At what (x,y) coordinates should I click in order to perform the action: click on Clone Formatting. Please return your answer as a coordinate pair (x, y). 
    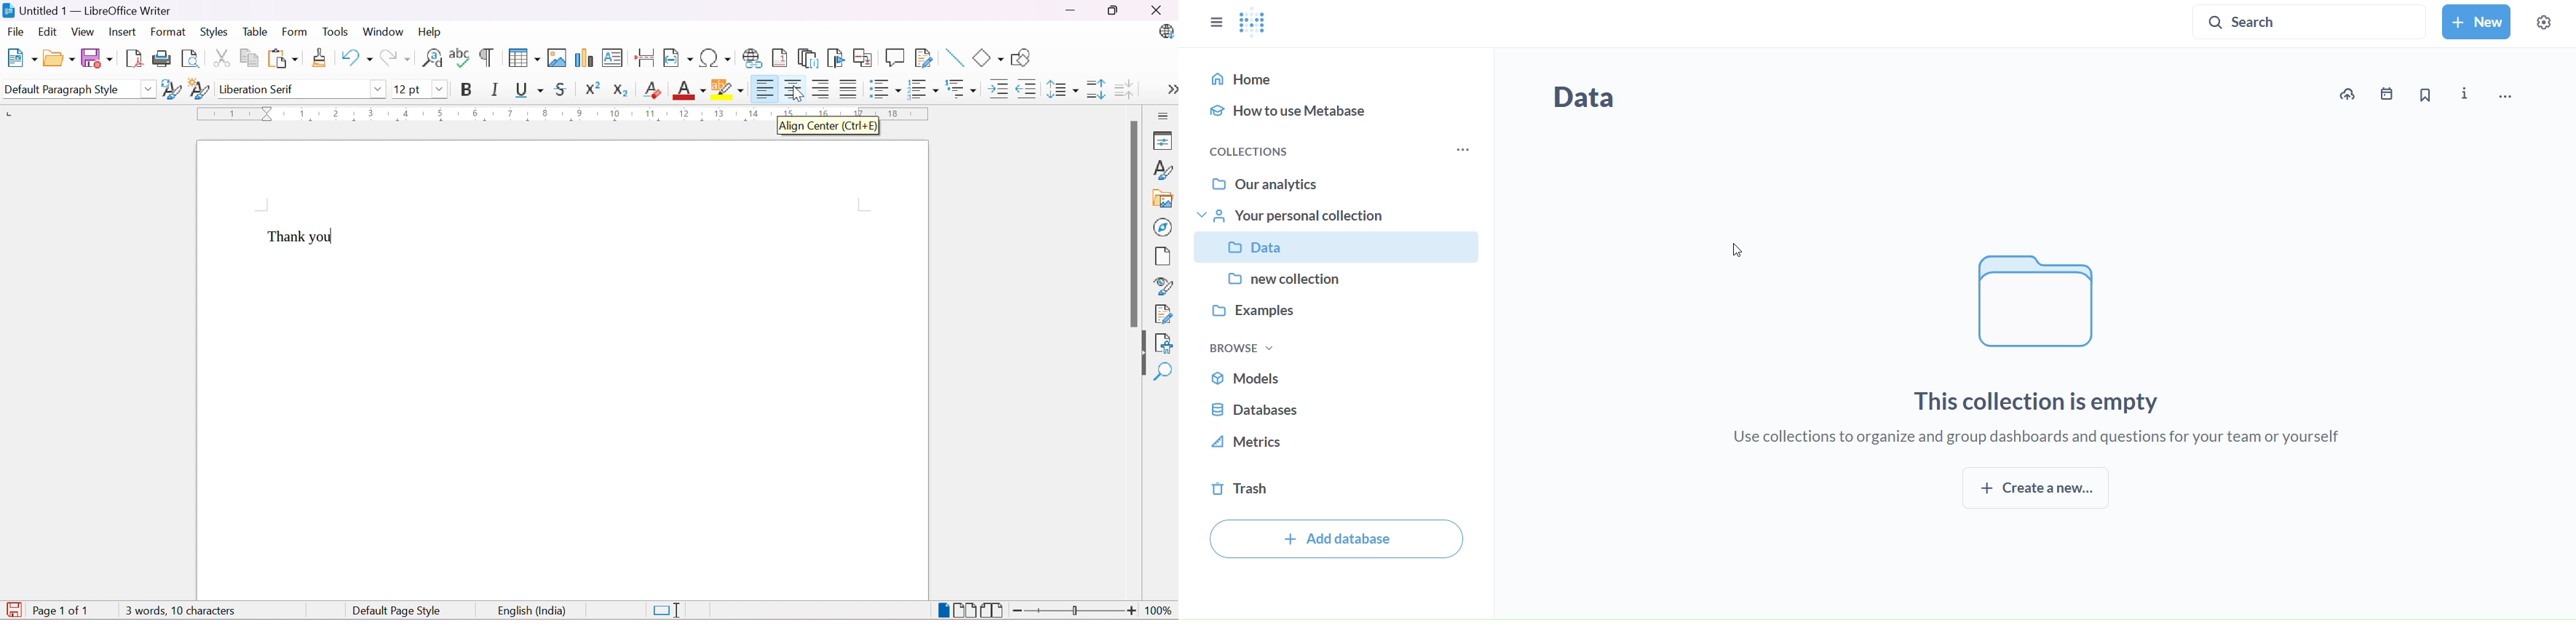
    Looking at the image, I should click on (319, 58).